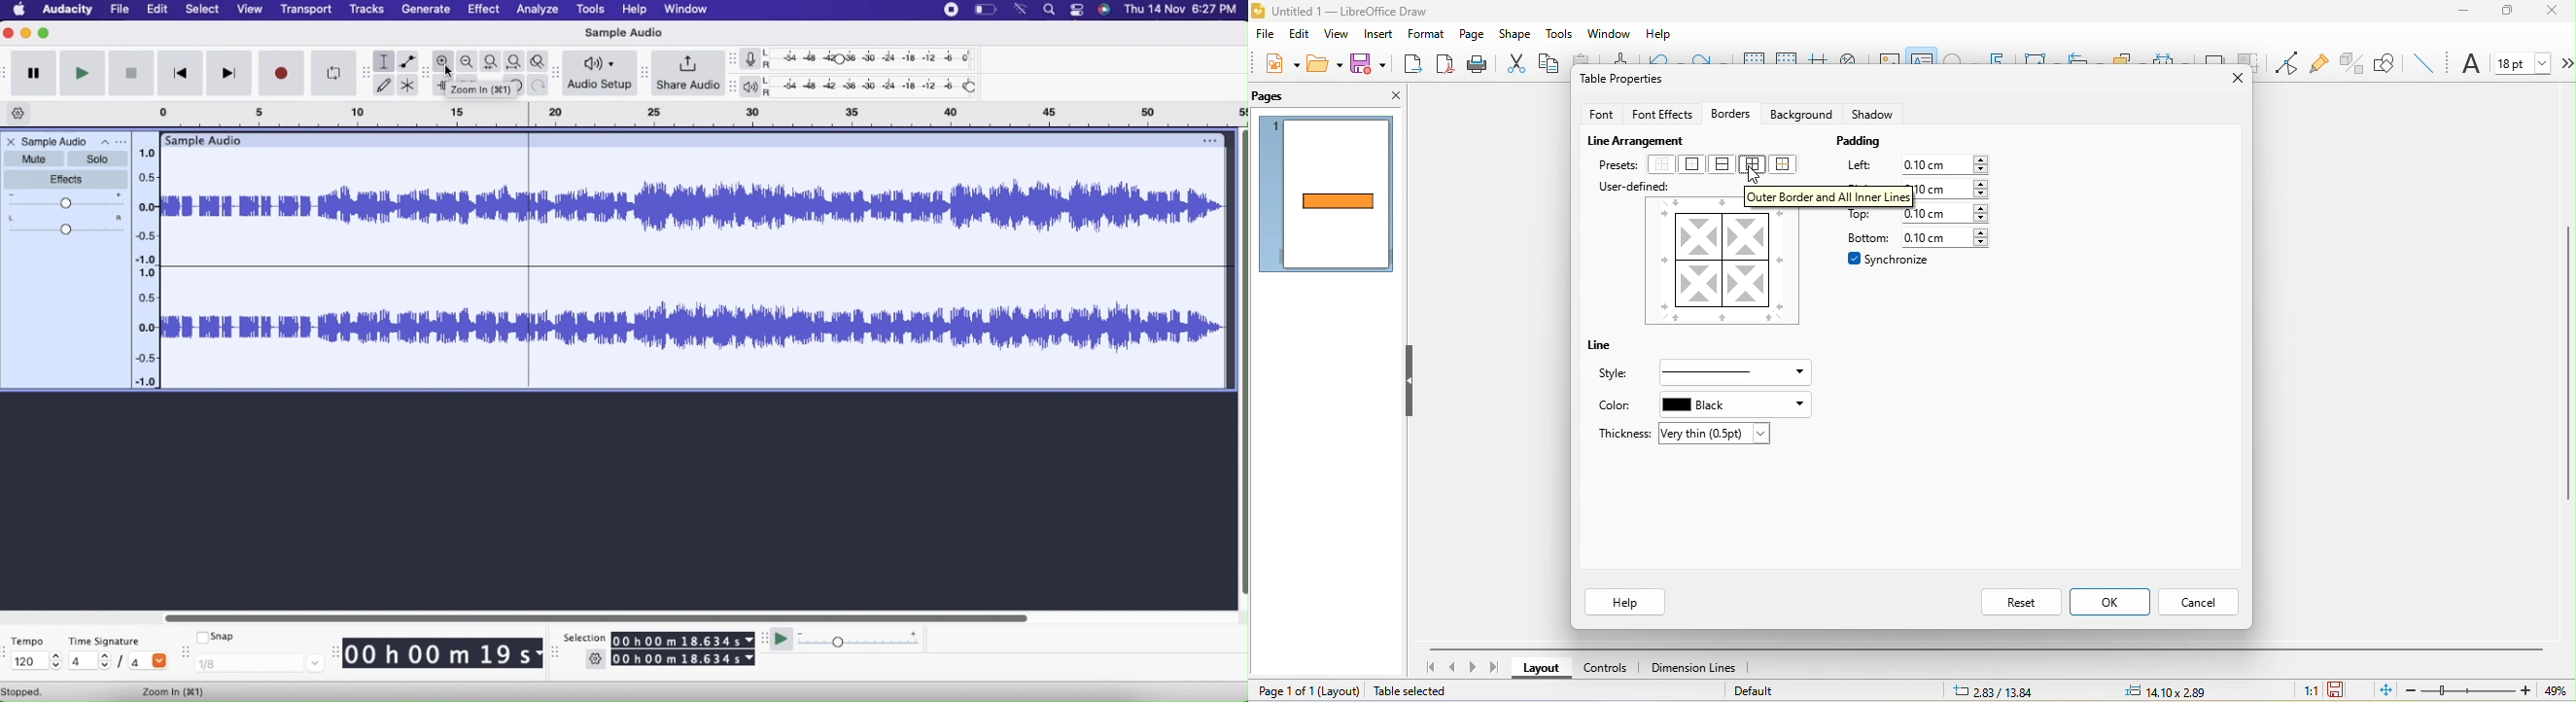 The image size is (2576, 728). What do you see at coordinates (2554, 691) in the screenshot?
I see `49%` at bounding box center [2554, 691].